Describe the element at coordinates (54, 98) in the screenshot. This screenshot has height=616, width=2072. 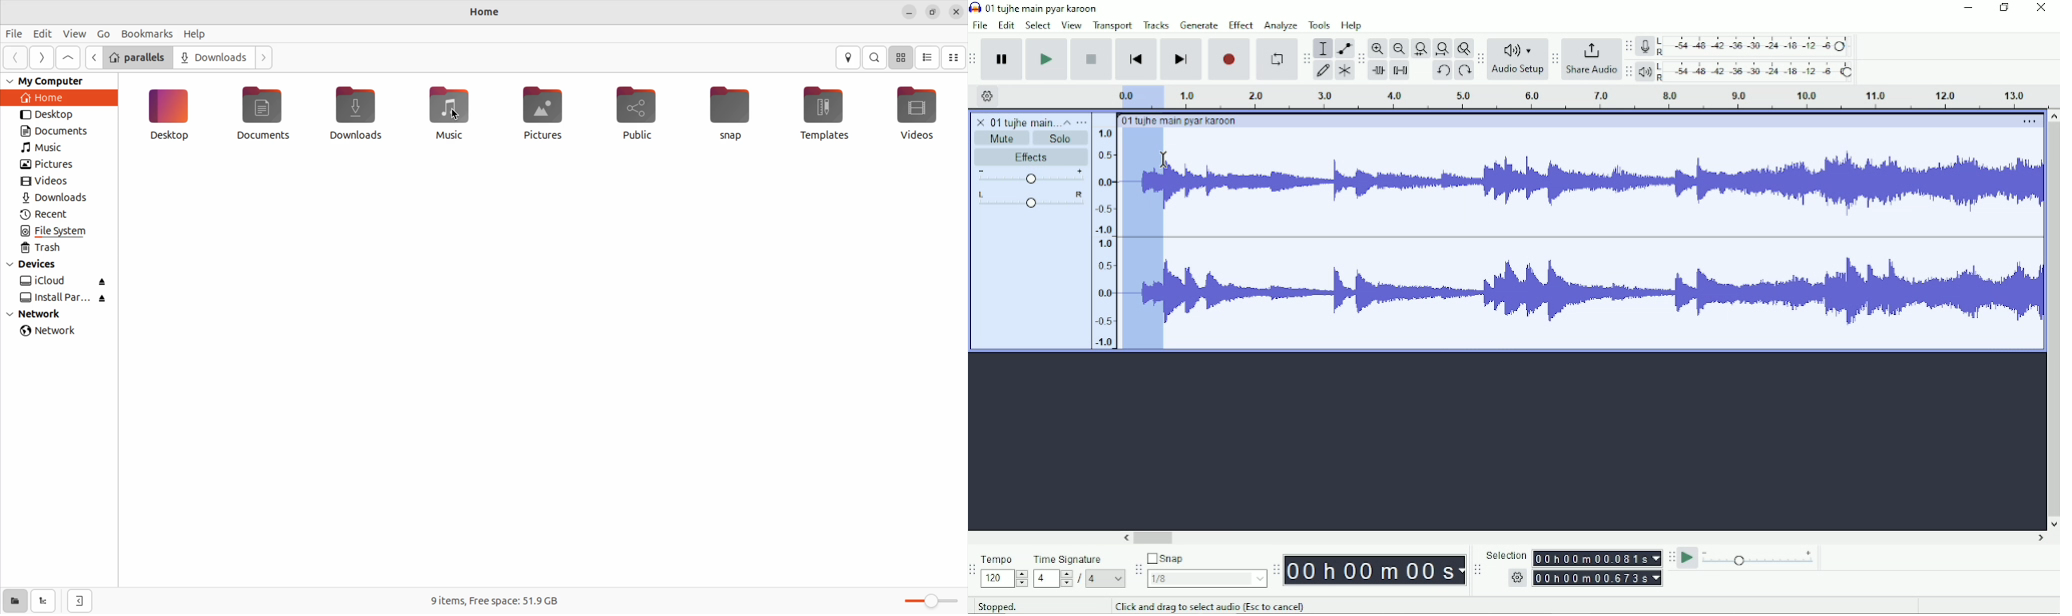
I see `home` at that location.